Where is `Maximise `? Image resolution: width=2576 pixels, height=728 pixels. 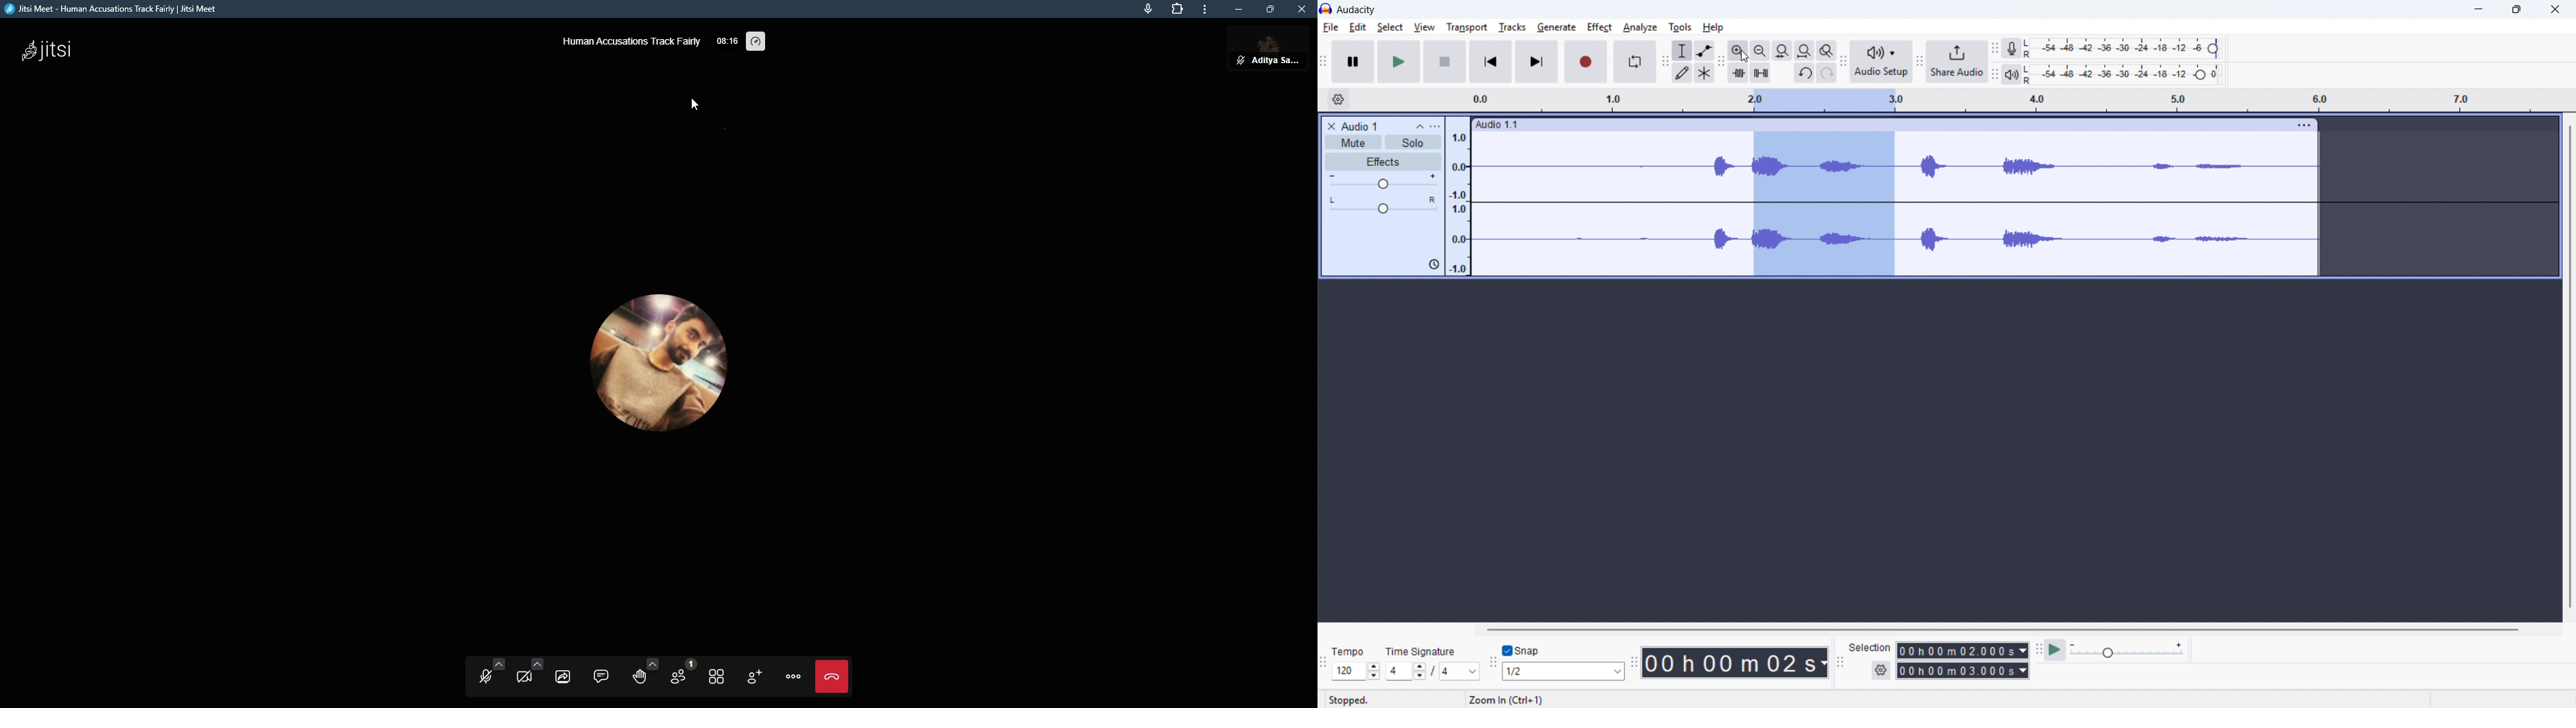 Maximise  is located at coordinates (2517, 10).